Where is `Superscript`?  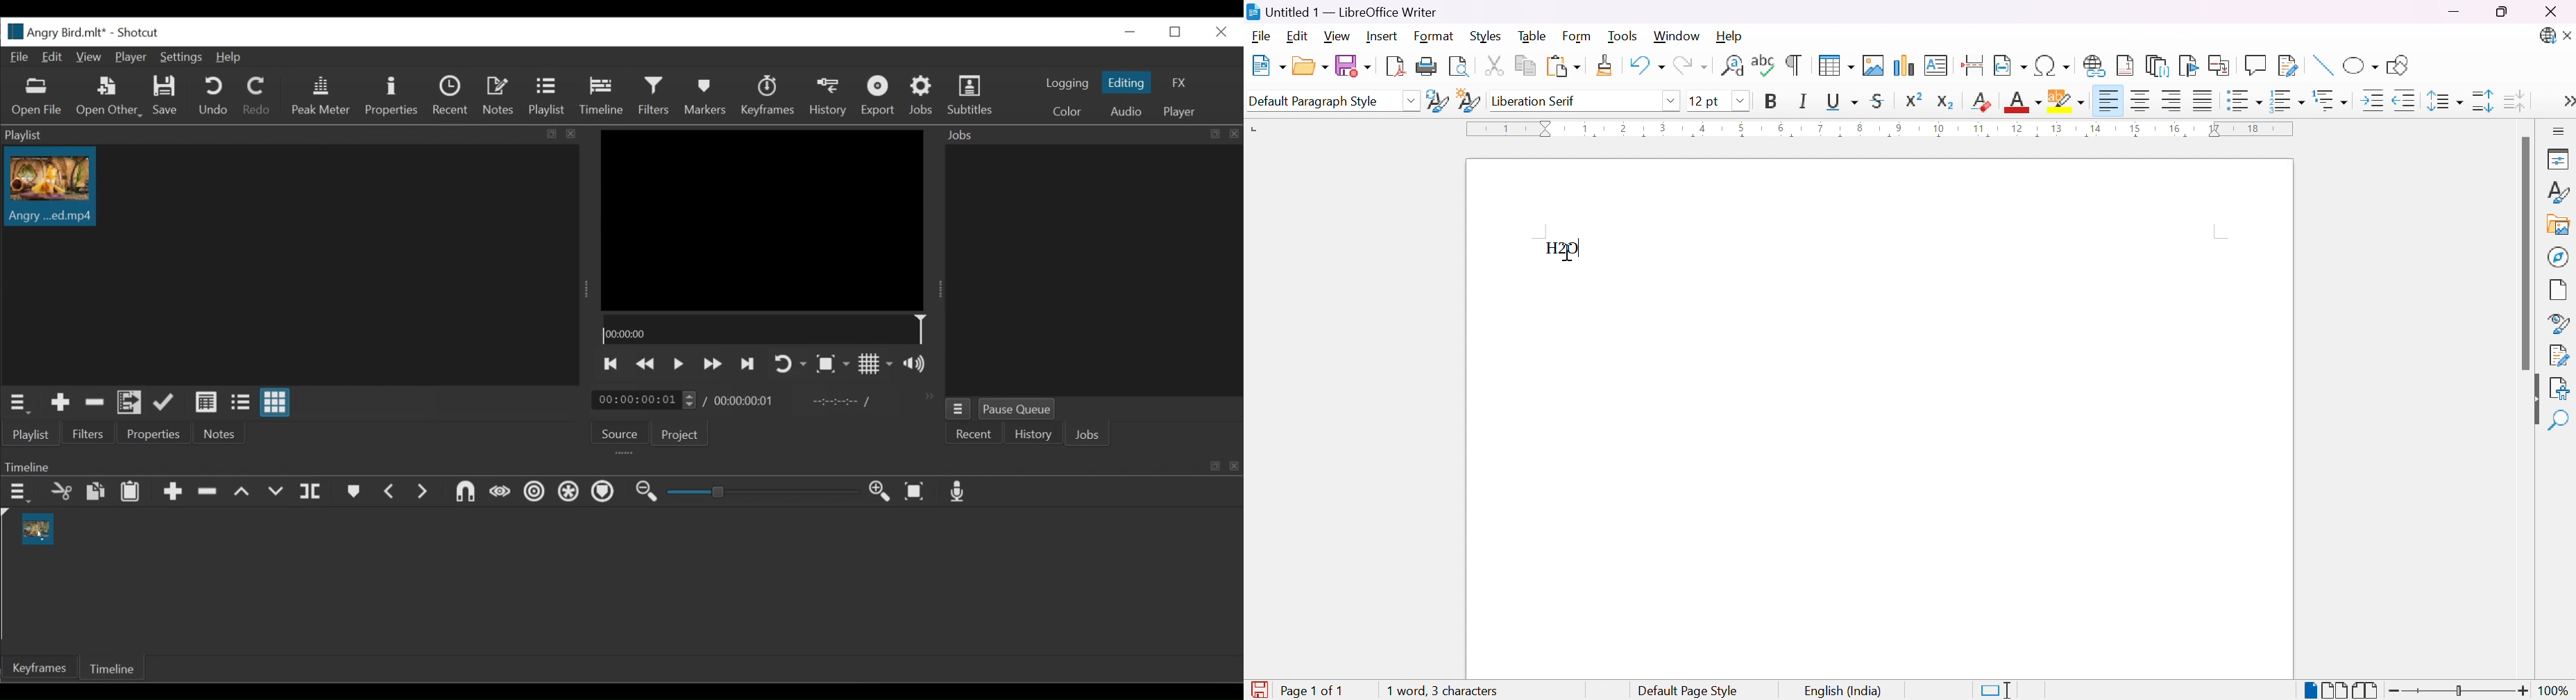
Superscript is located at coordinates (1913, 99).